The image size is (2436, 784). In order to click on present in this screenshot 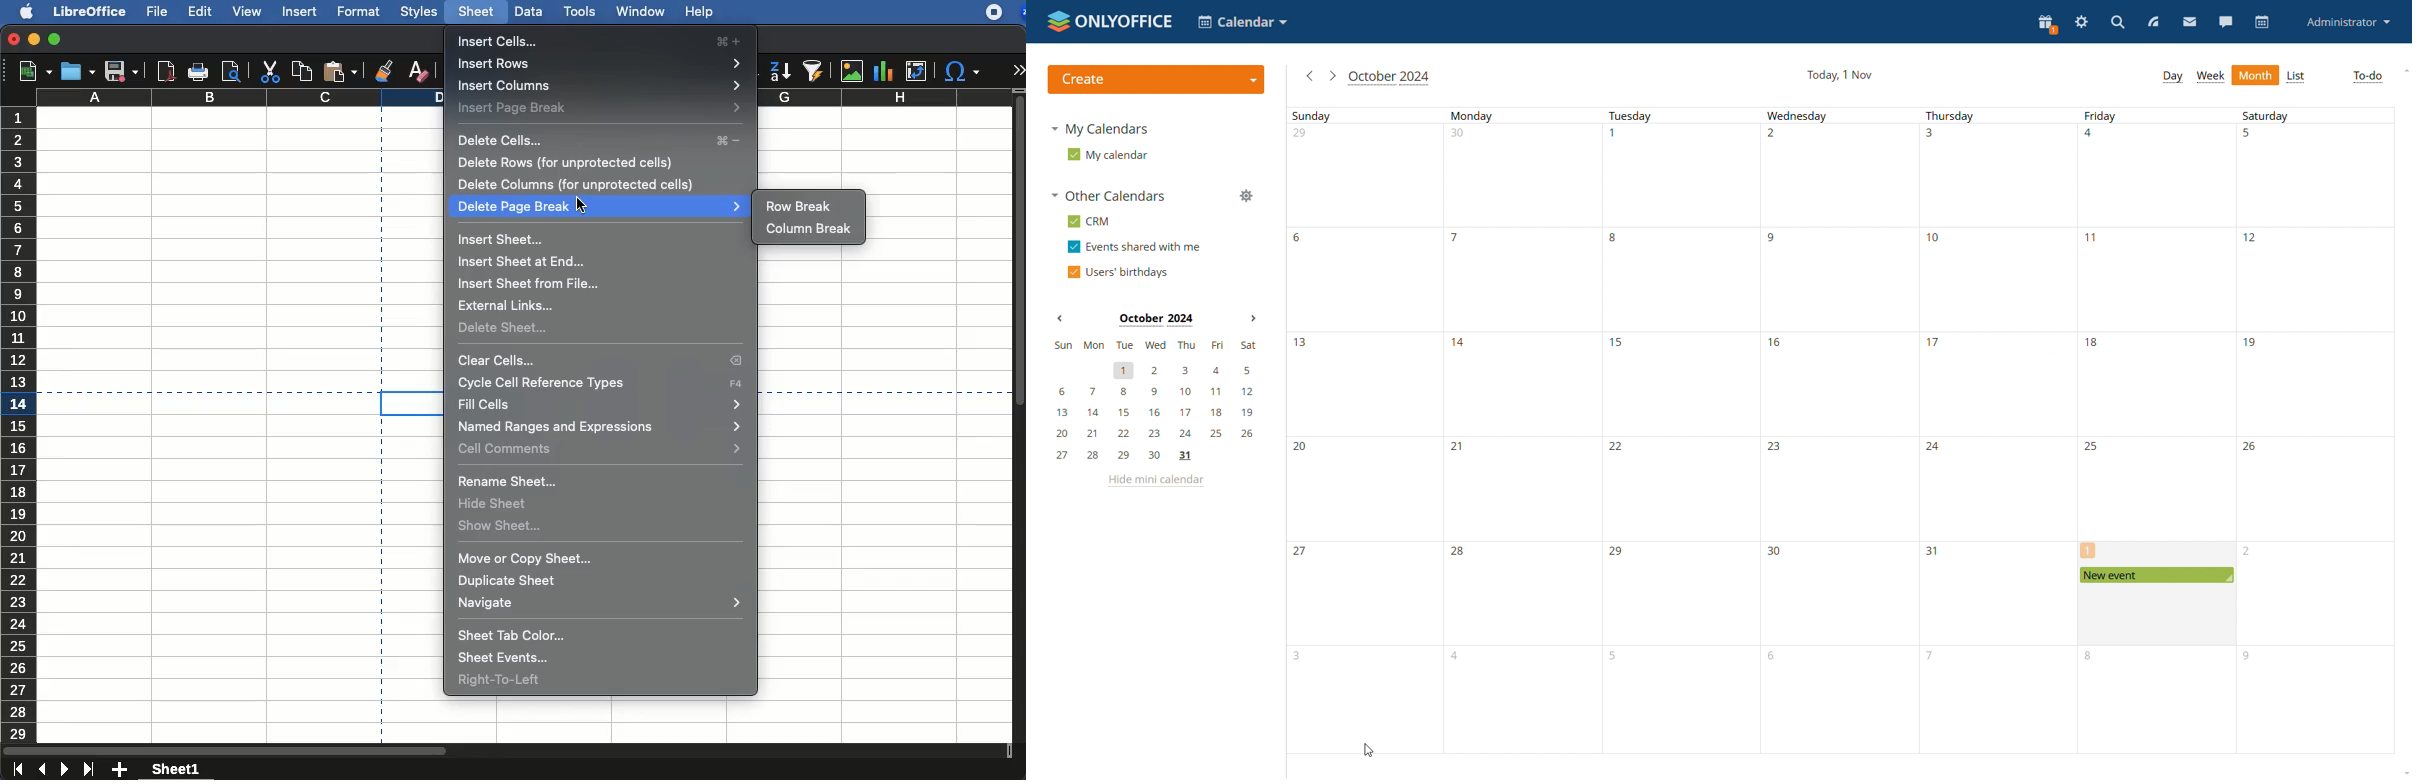, I will do `click(2047, 23)`.